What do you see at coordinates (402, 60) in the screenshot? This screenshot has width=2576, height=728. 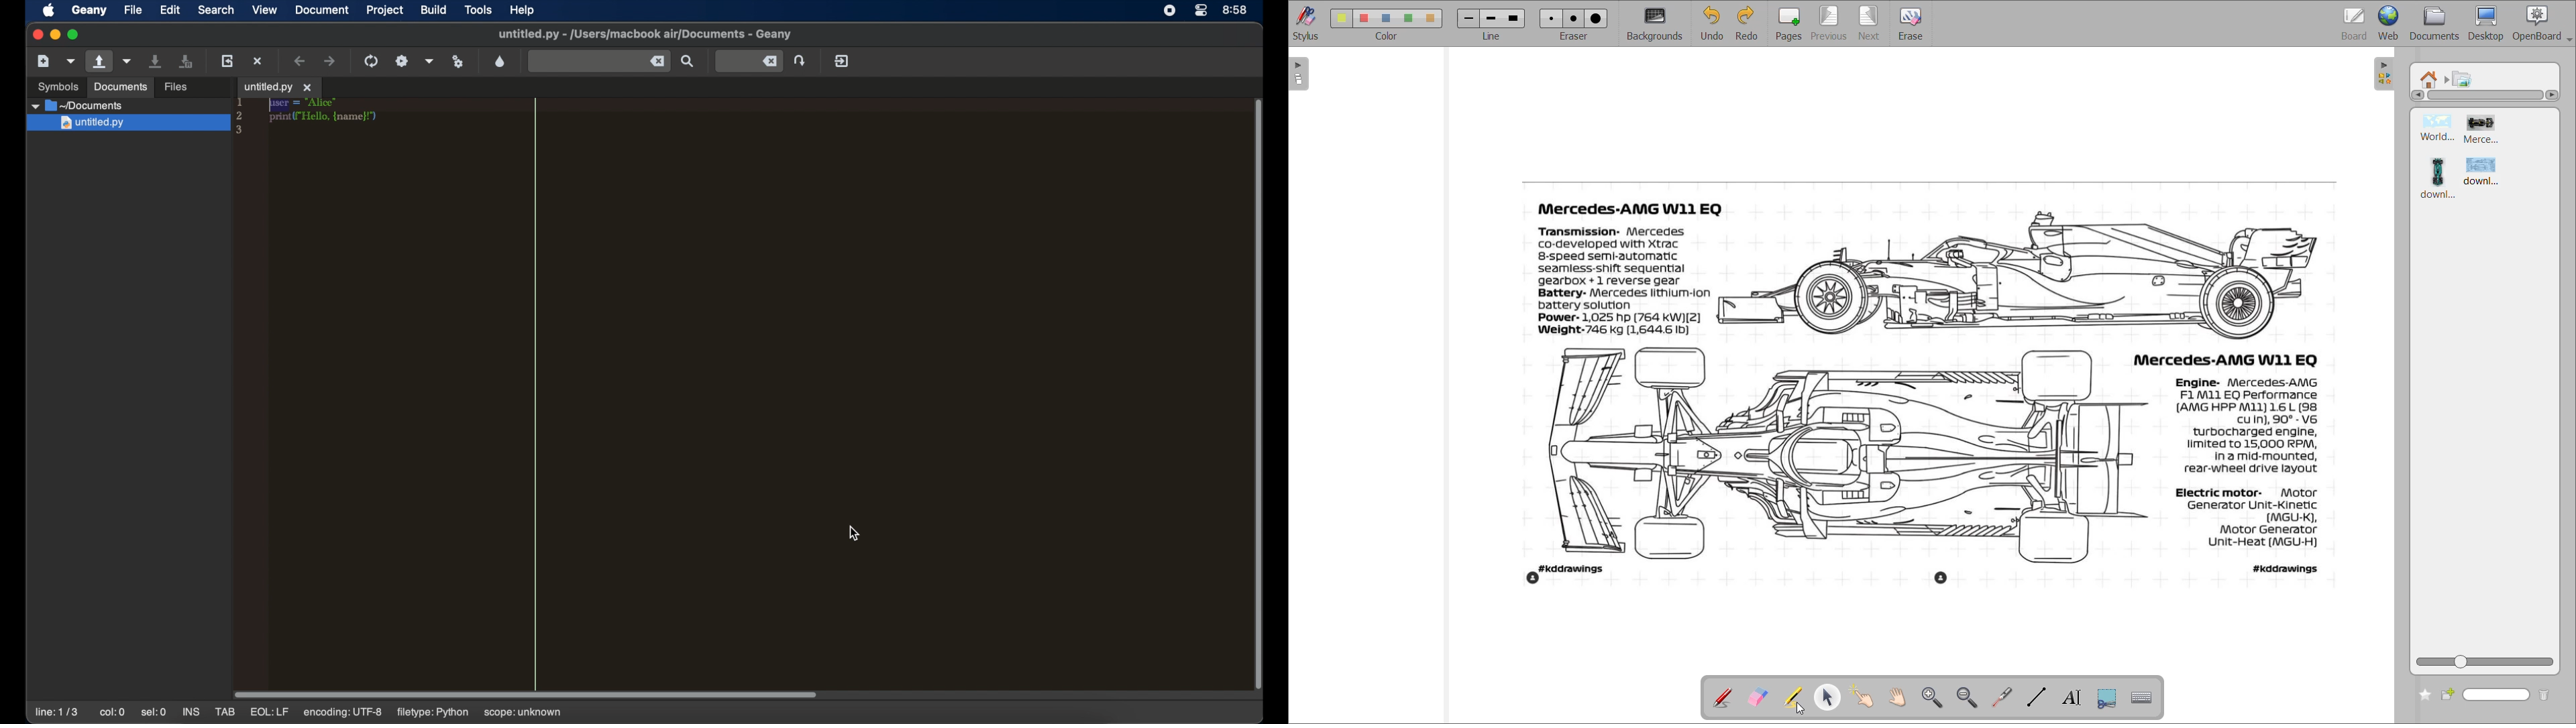 I see `build the current file` at bounding box center [402, 60].